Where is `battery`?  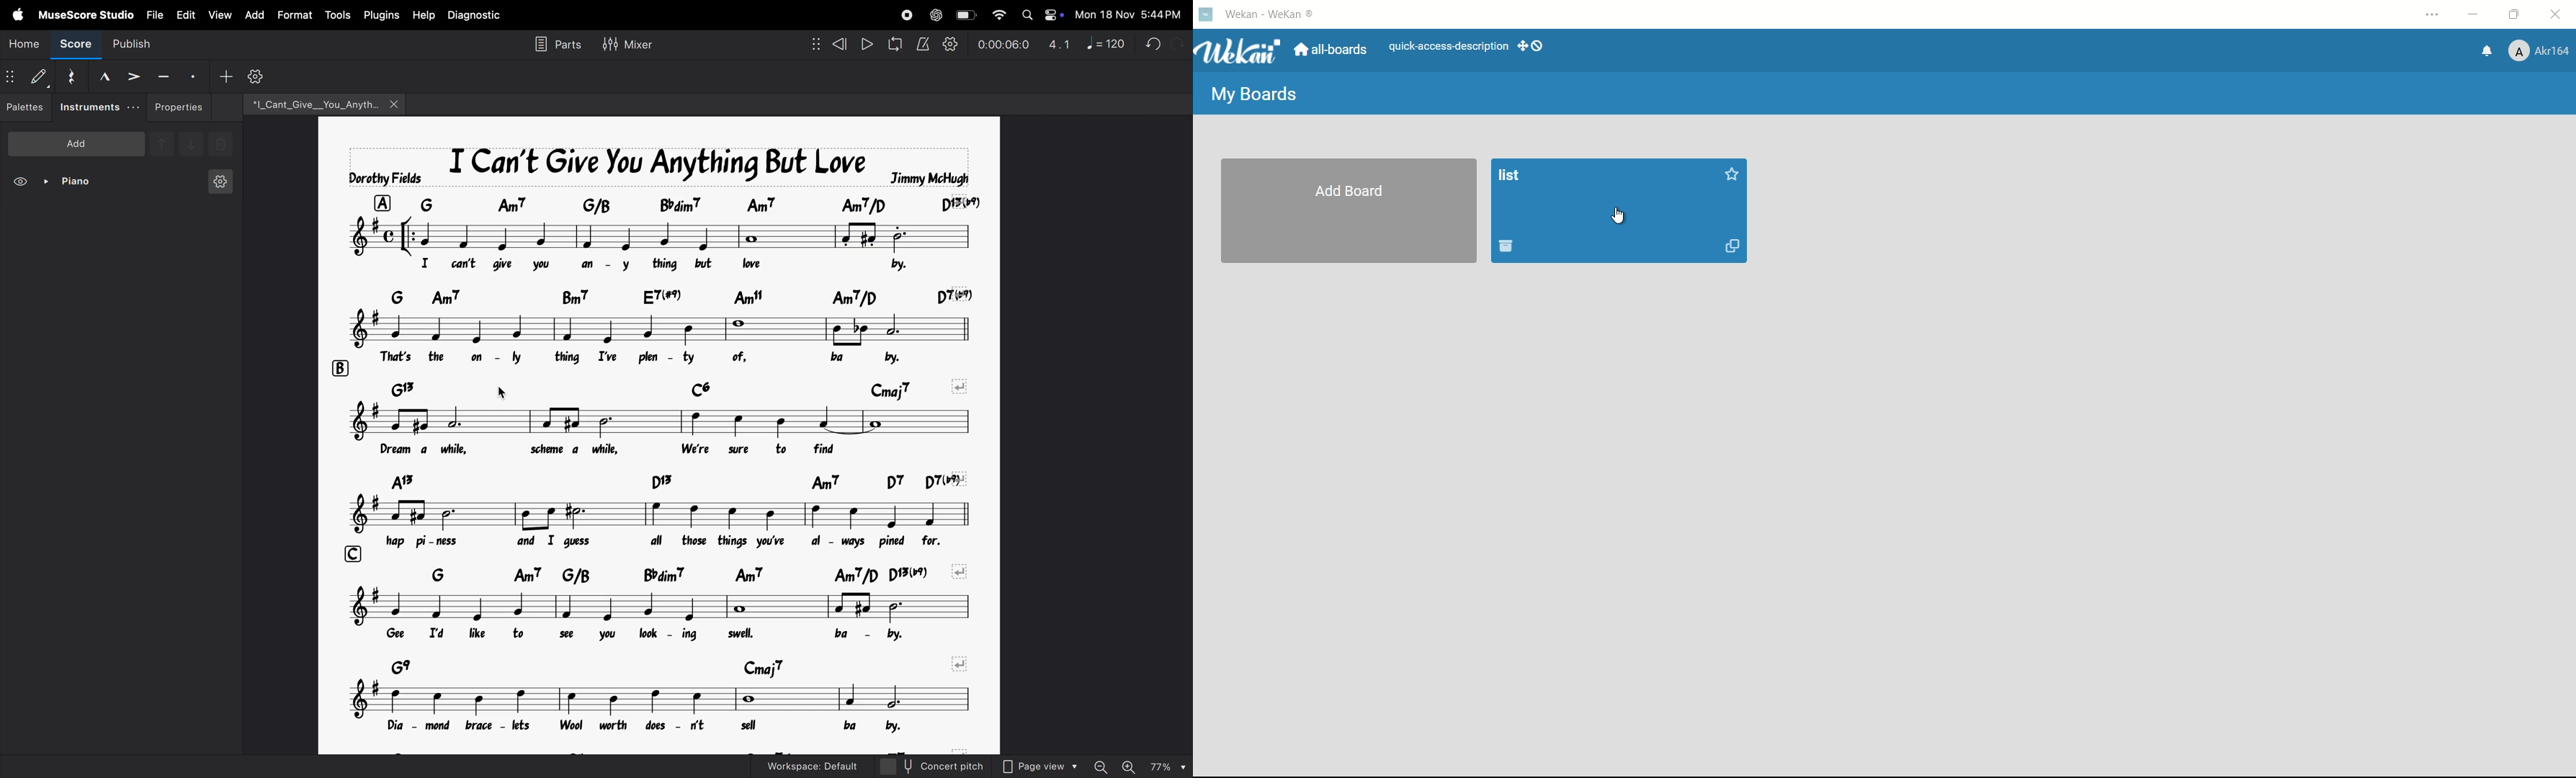 battery is located at coordinates (964, 15).